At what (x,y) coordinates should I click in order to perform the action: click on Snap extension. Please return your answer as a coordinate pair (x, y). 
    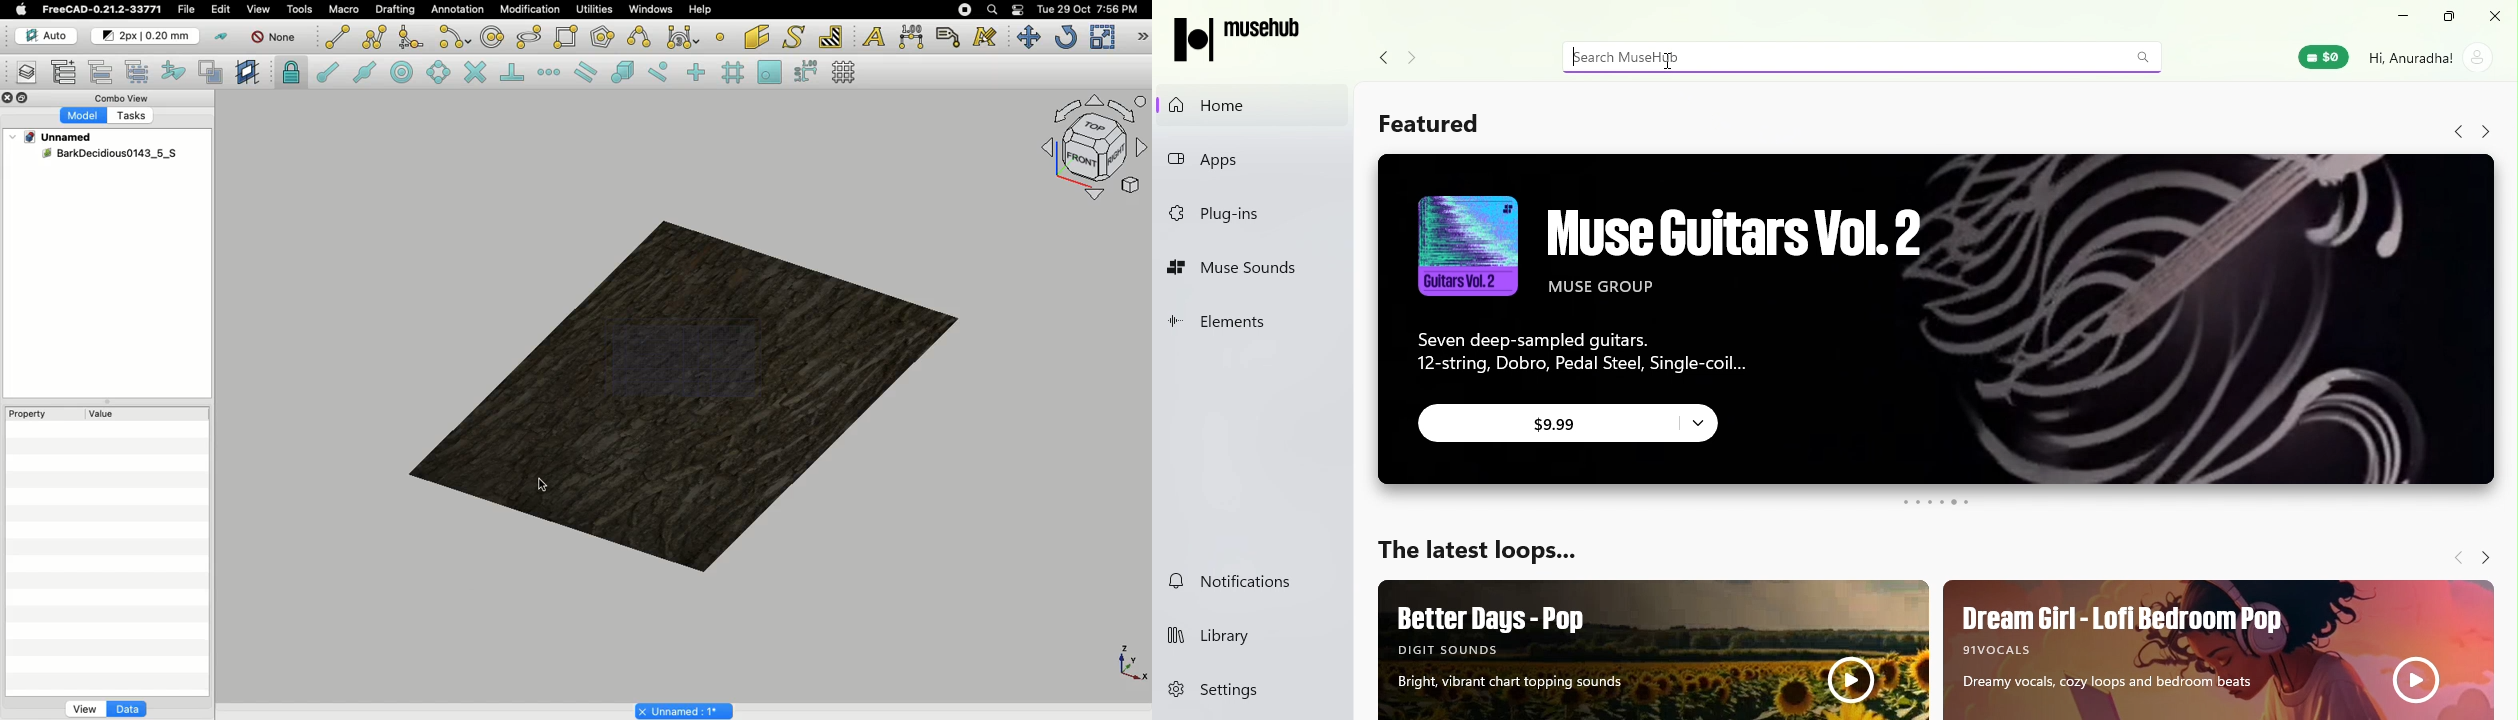
    Looking at the image, I should click on (550, 73).